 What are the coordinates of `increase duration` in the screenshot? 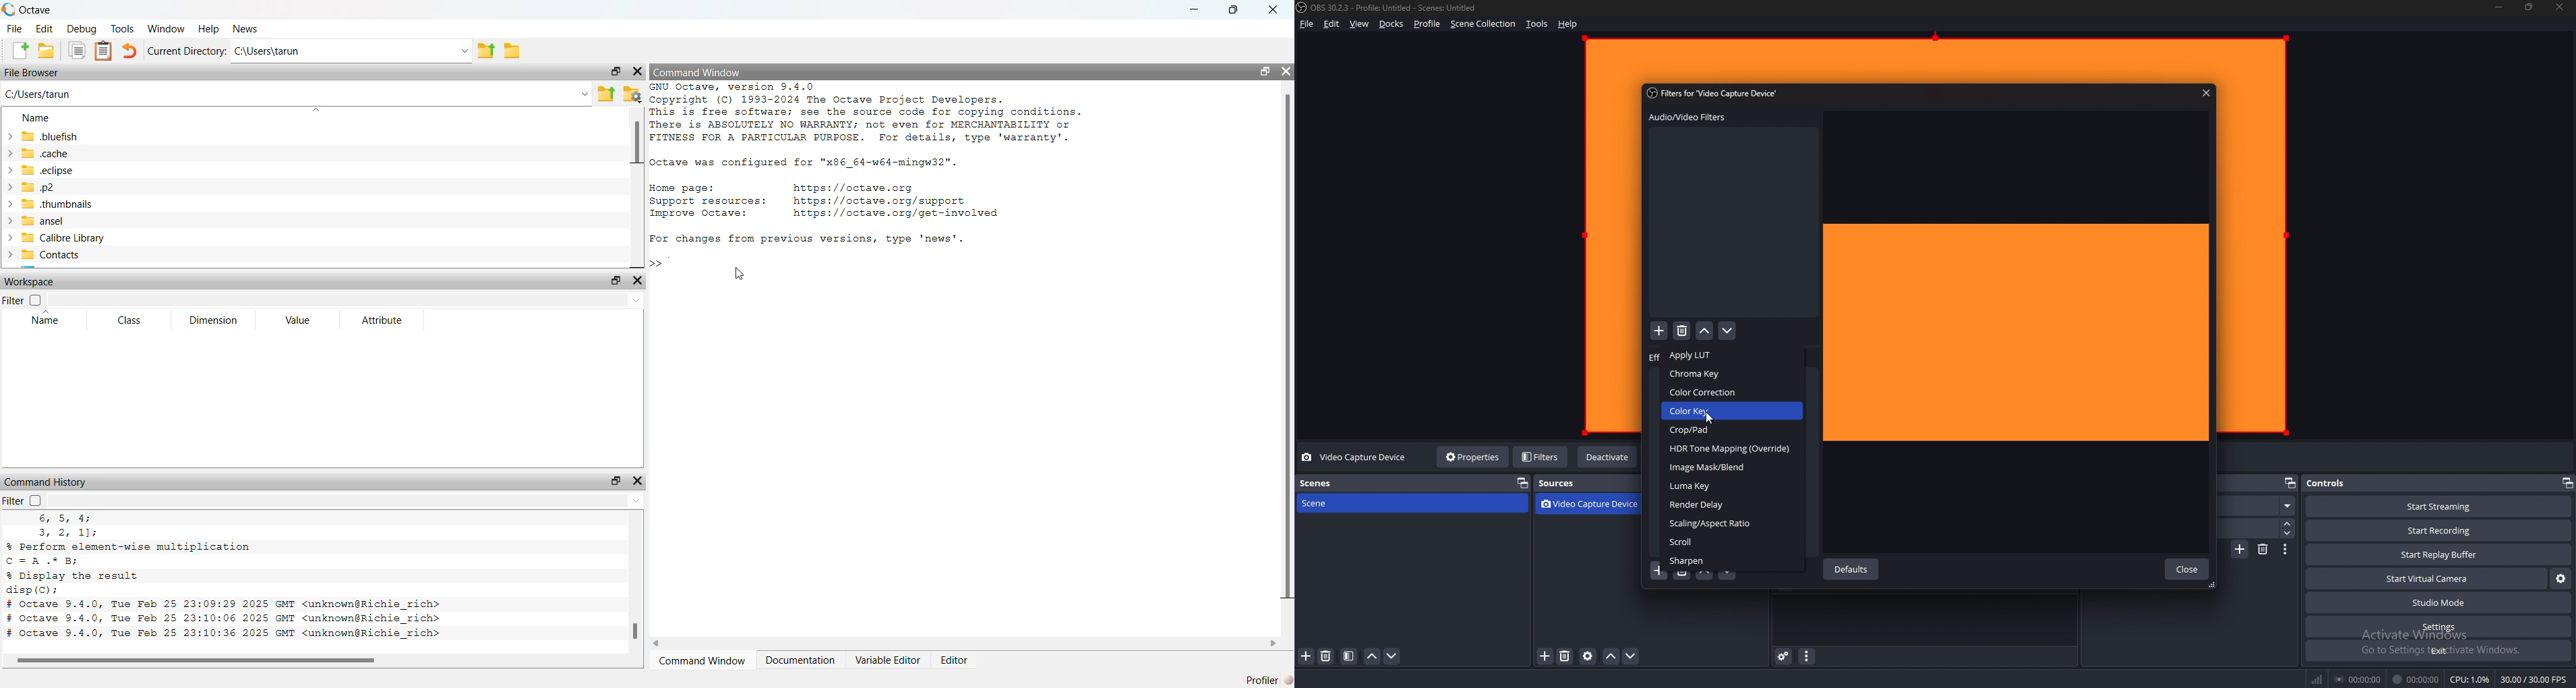 It's located at (2288, 524).